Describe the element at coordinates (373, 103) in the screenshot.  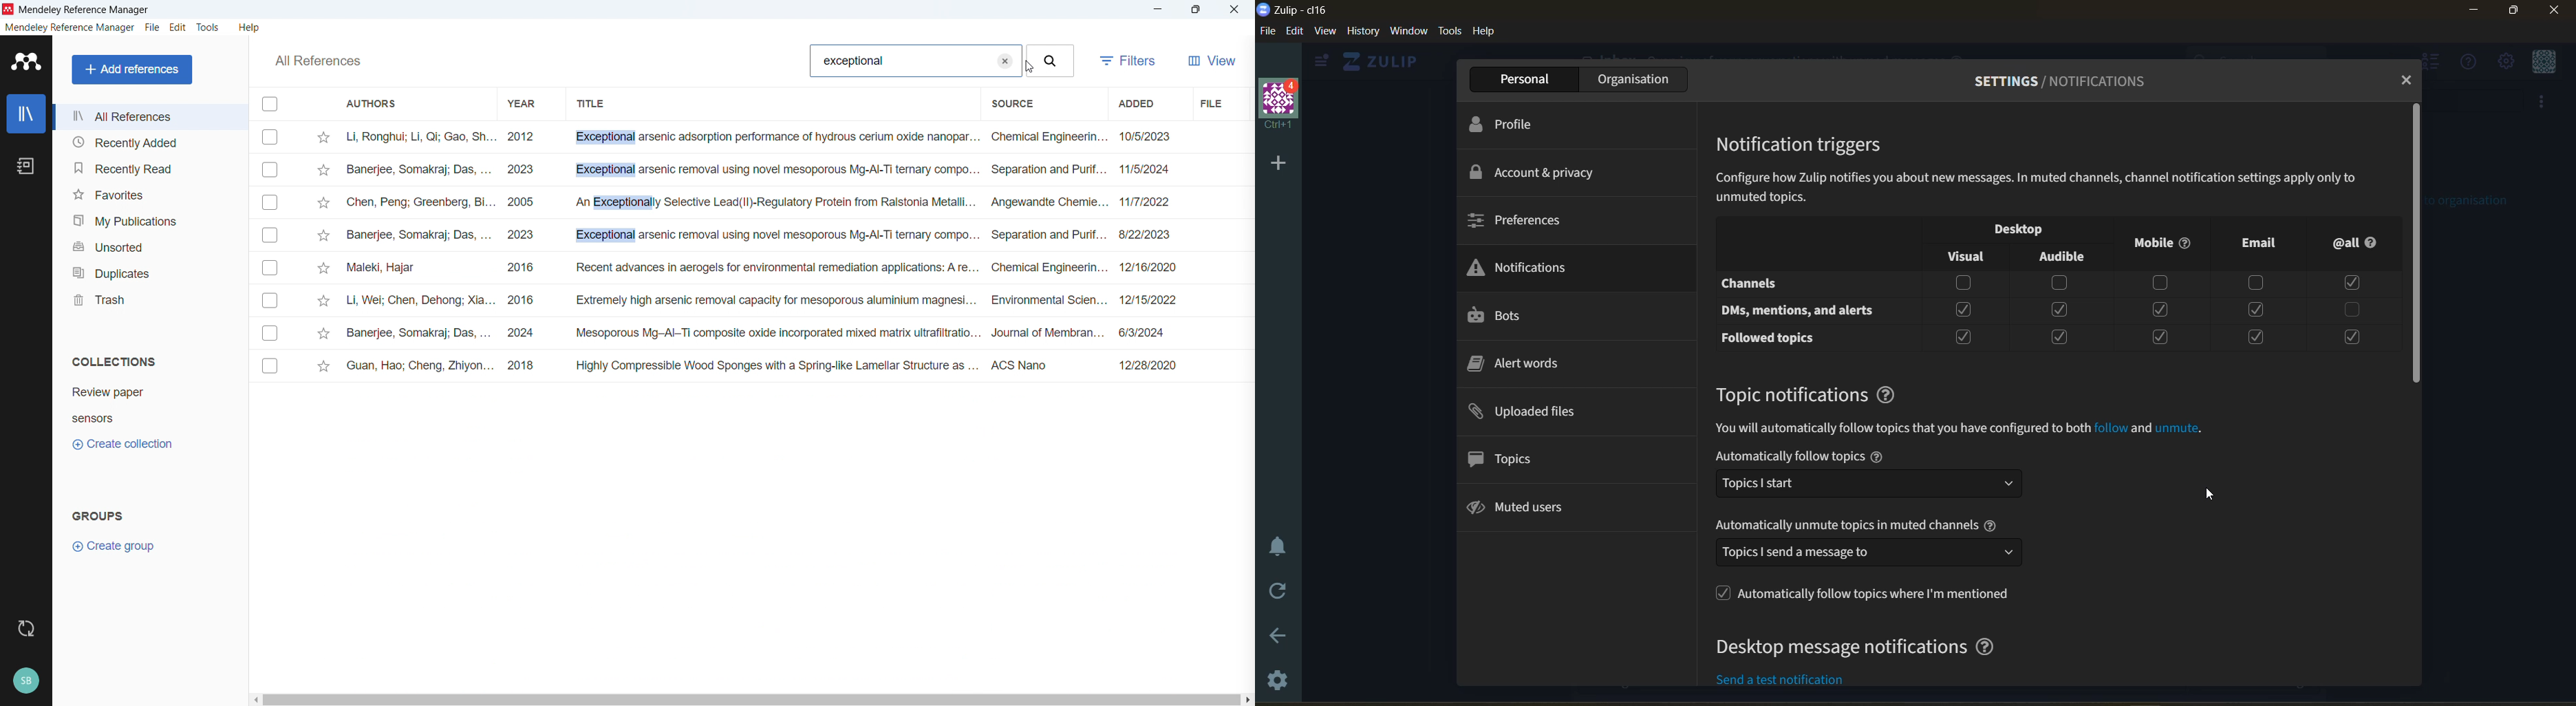
I see `Sort by authors ` at that location.